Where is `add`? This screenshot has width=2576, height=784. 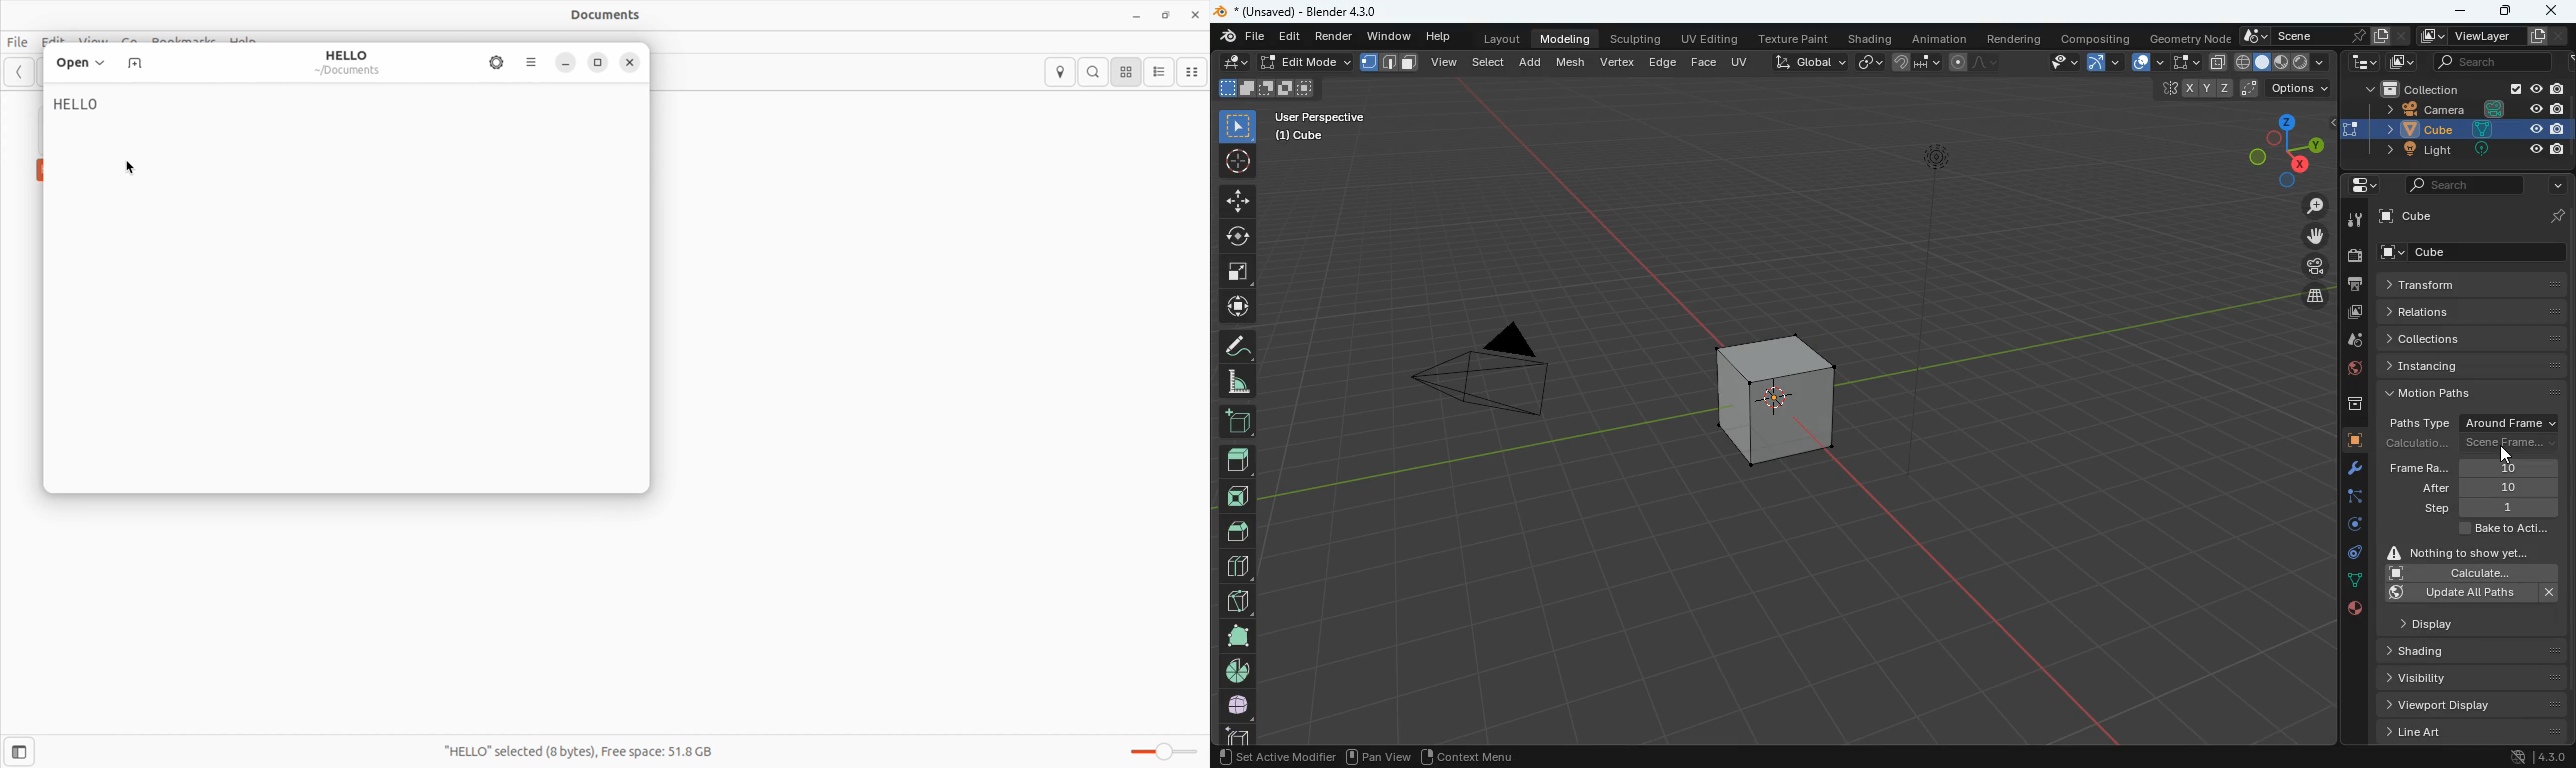 add is located at coordinates (1533, 60).